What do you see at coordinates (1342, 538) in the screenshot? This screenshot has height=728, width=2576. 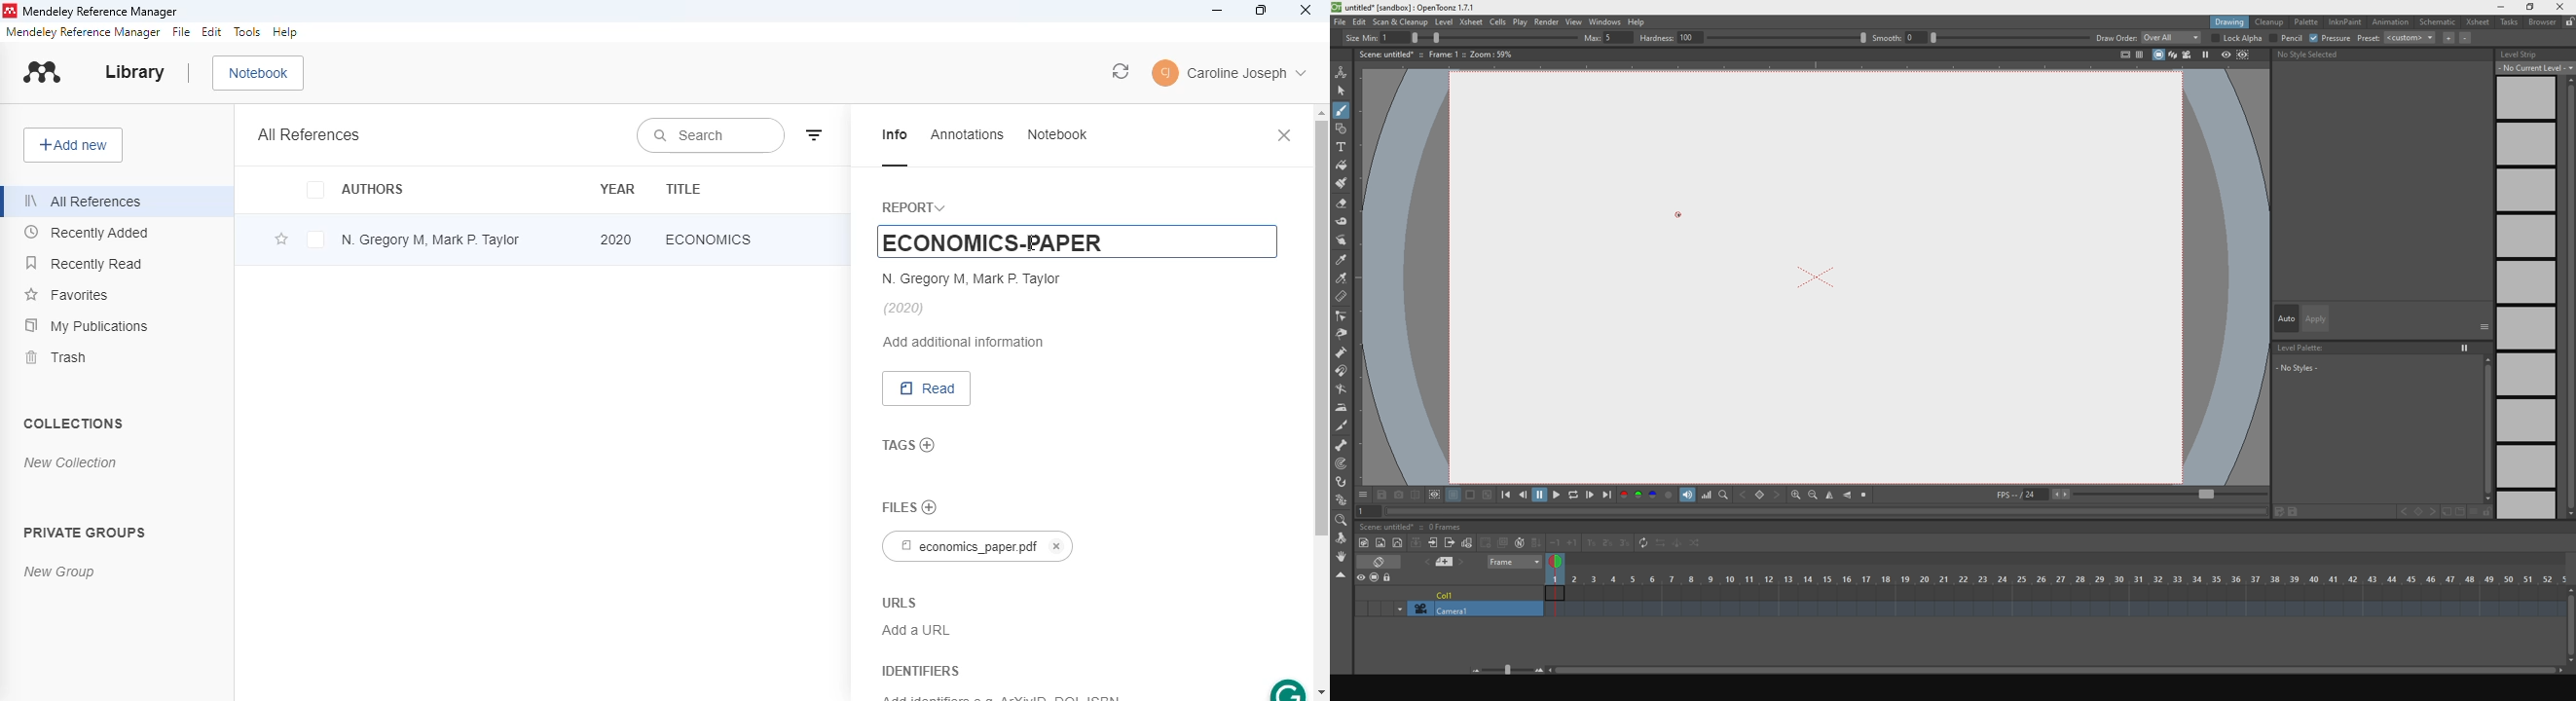 I see `move` at bounding box center [1342, 538].